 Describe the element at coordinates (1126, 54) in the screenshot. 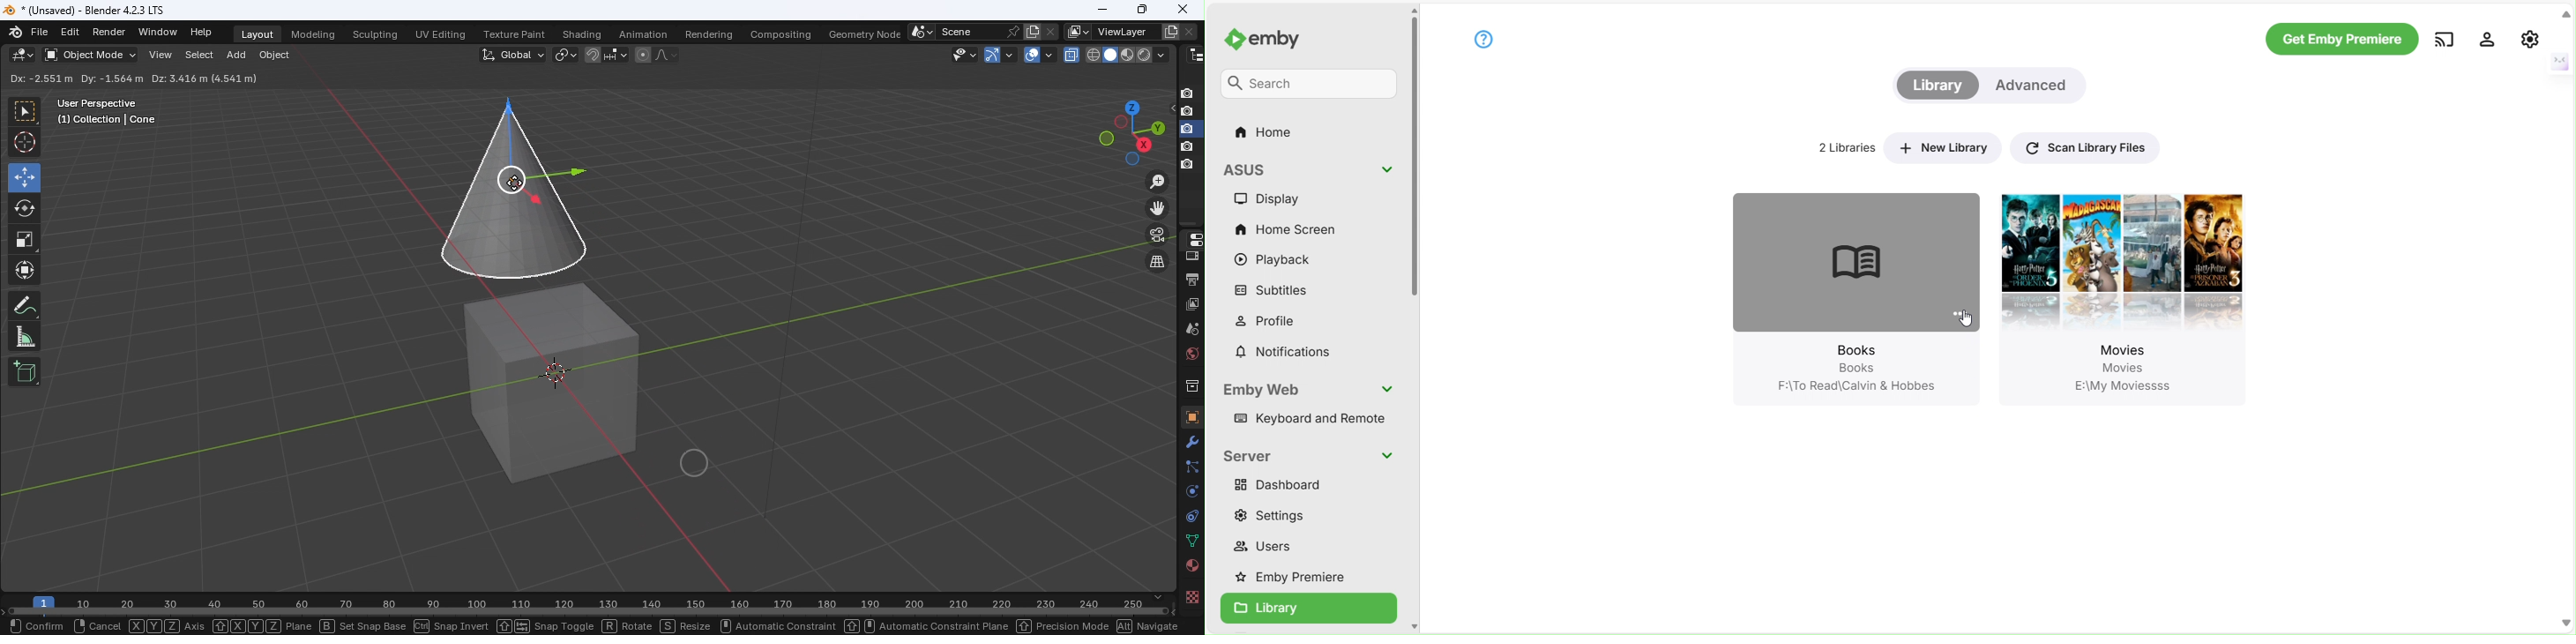

I see `viewpoint shader: Material view` at that location.